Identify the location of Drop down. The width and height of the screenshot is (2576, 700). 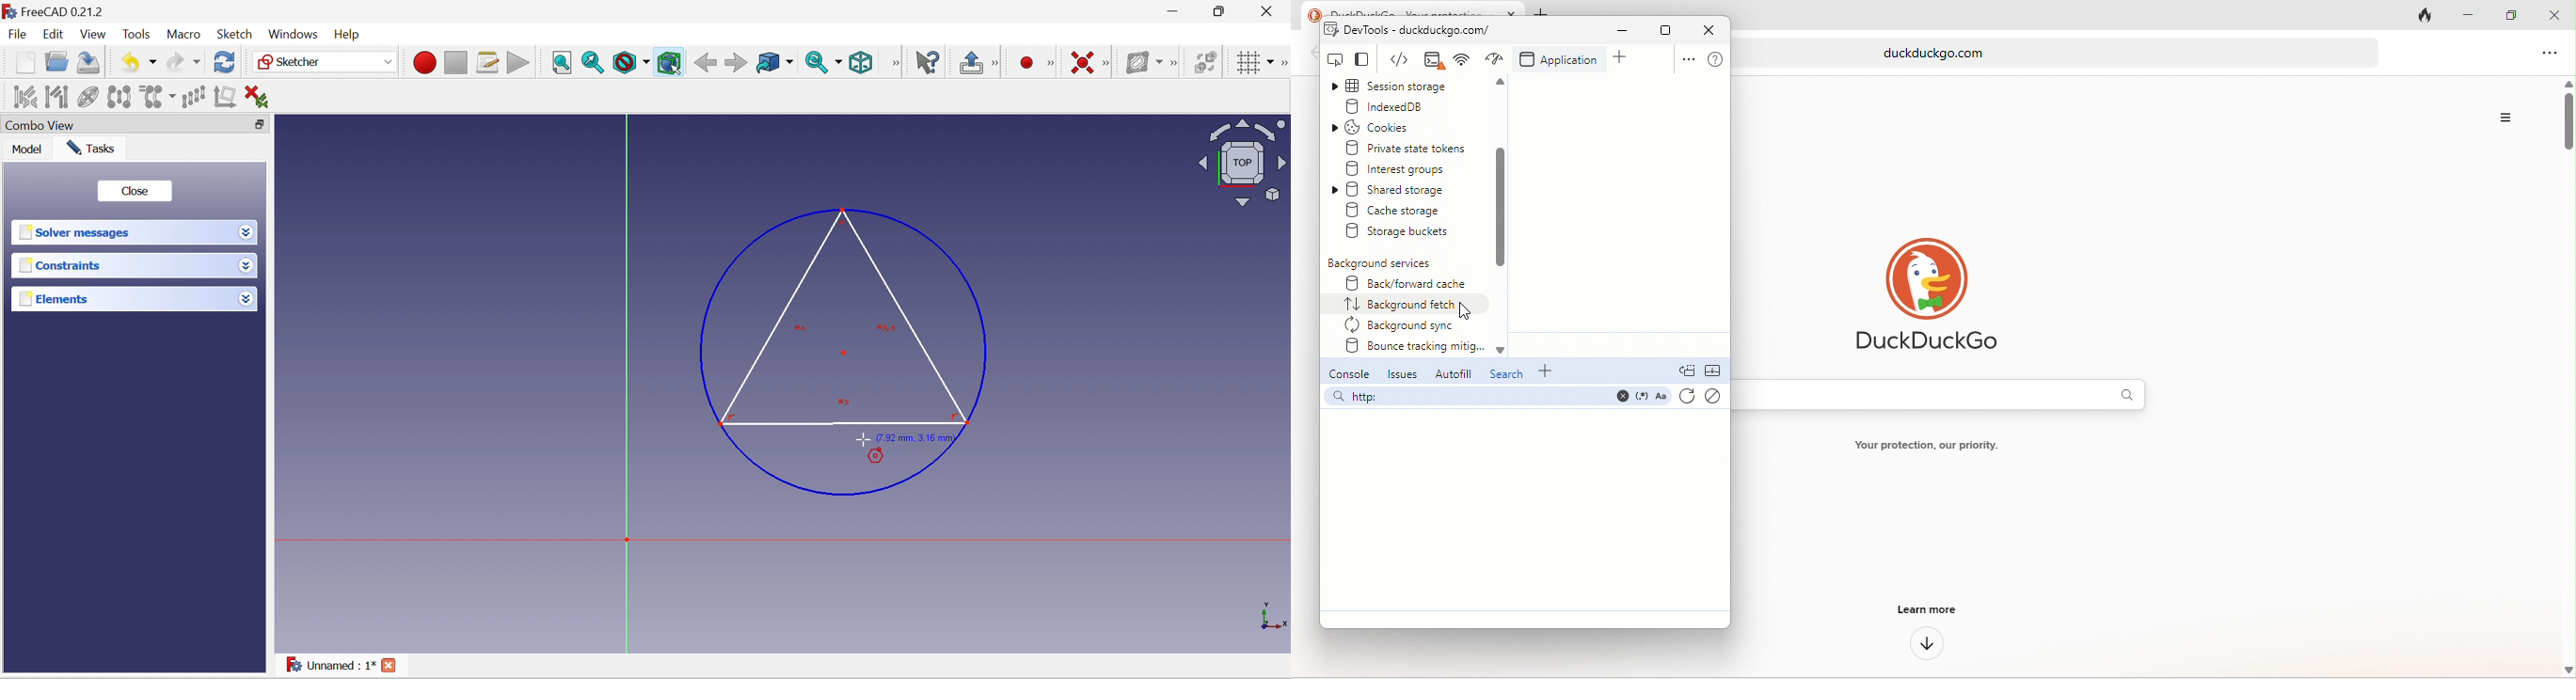
(246, 232).